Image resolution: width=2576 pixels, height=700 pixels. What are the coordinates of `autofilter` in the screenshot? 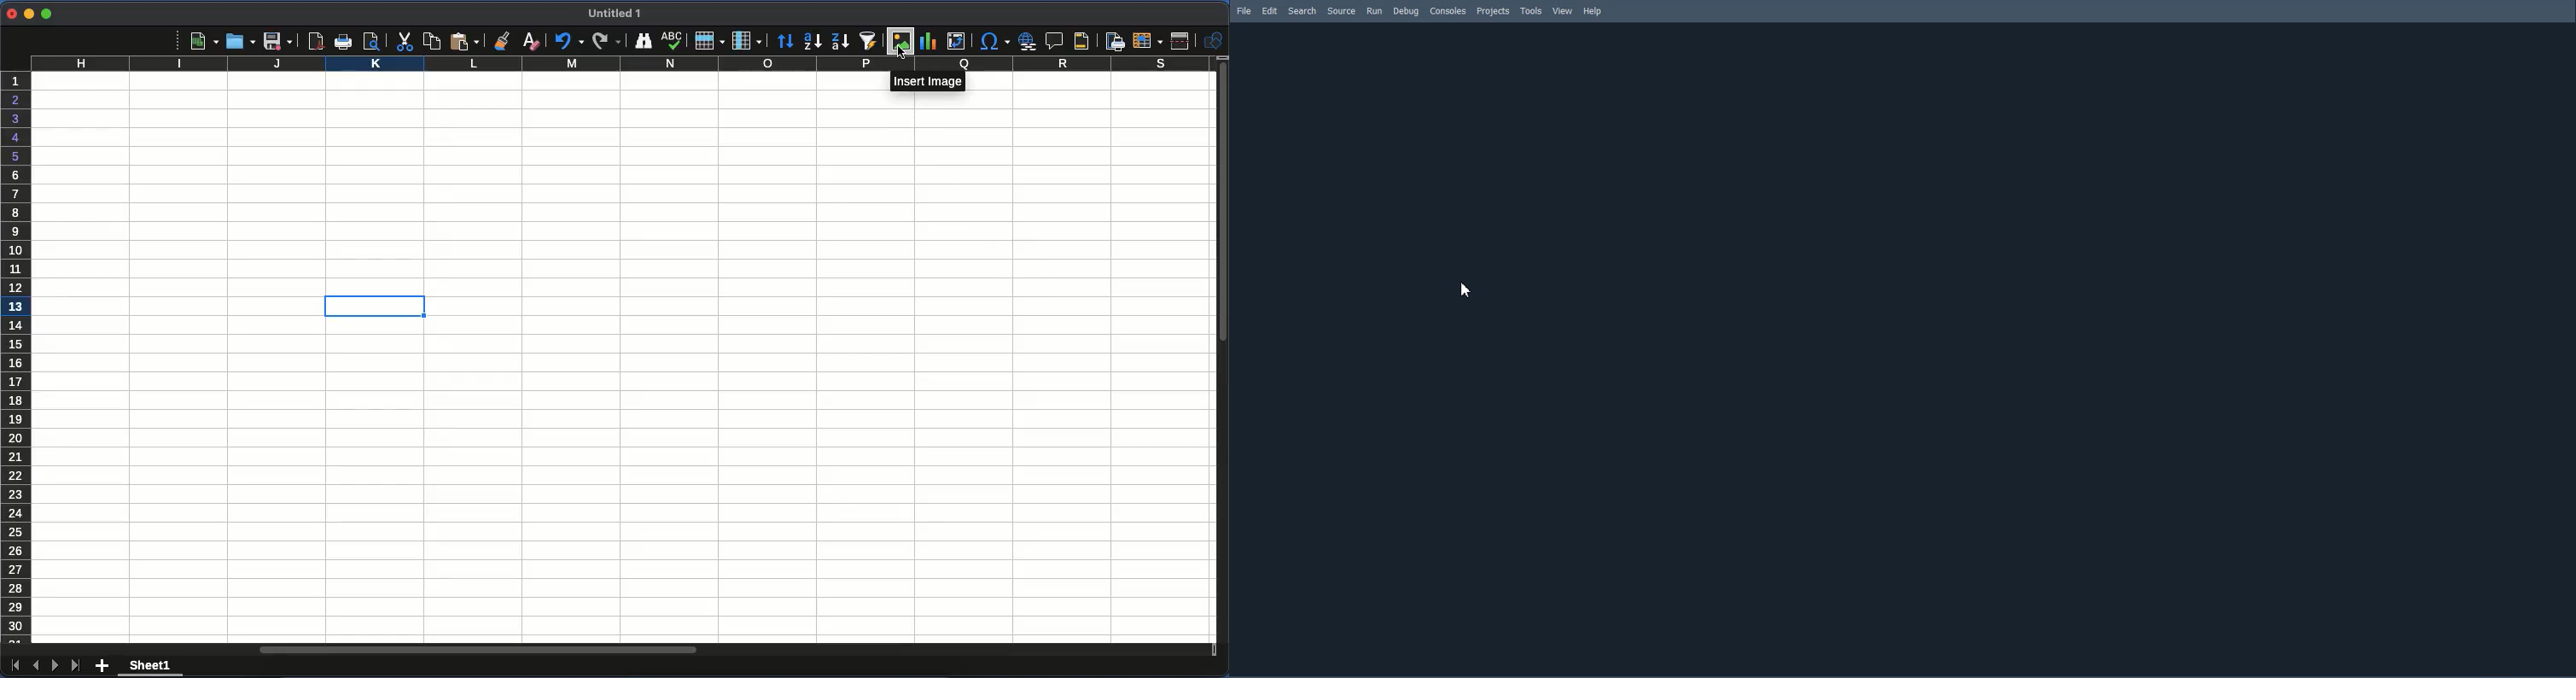 It's located at (867, 42).